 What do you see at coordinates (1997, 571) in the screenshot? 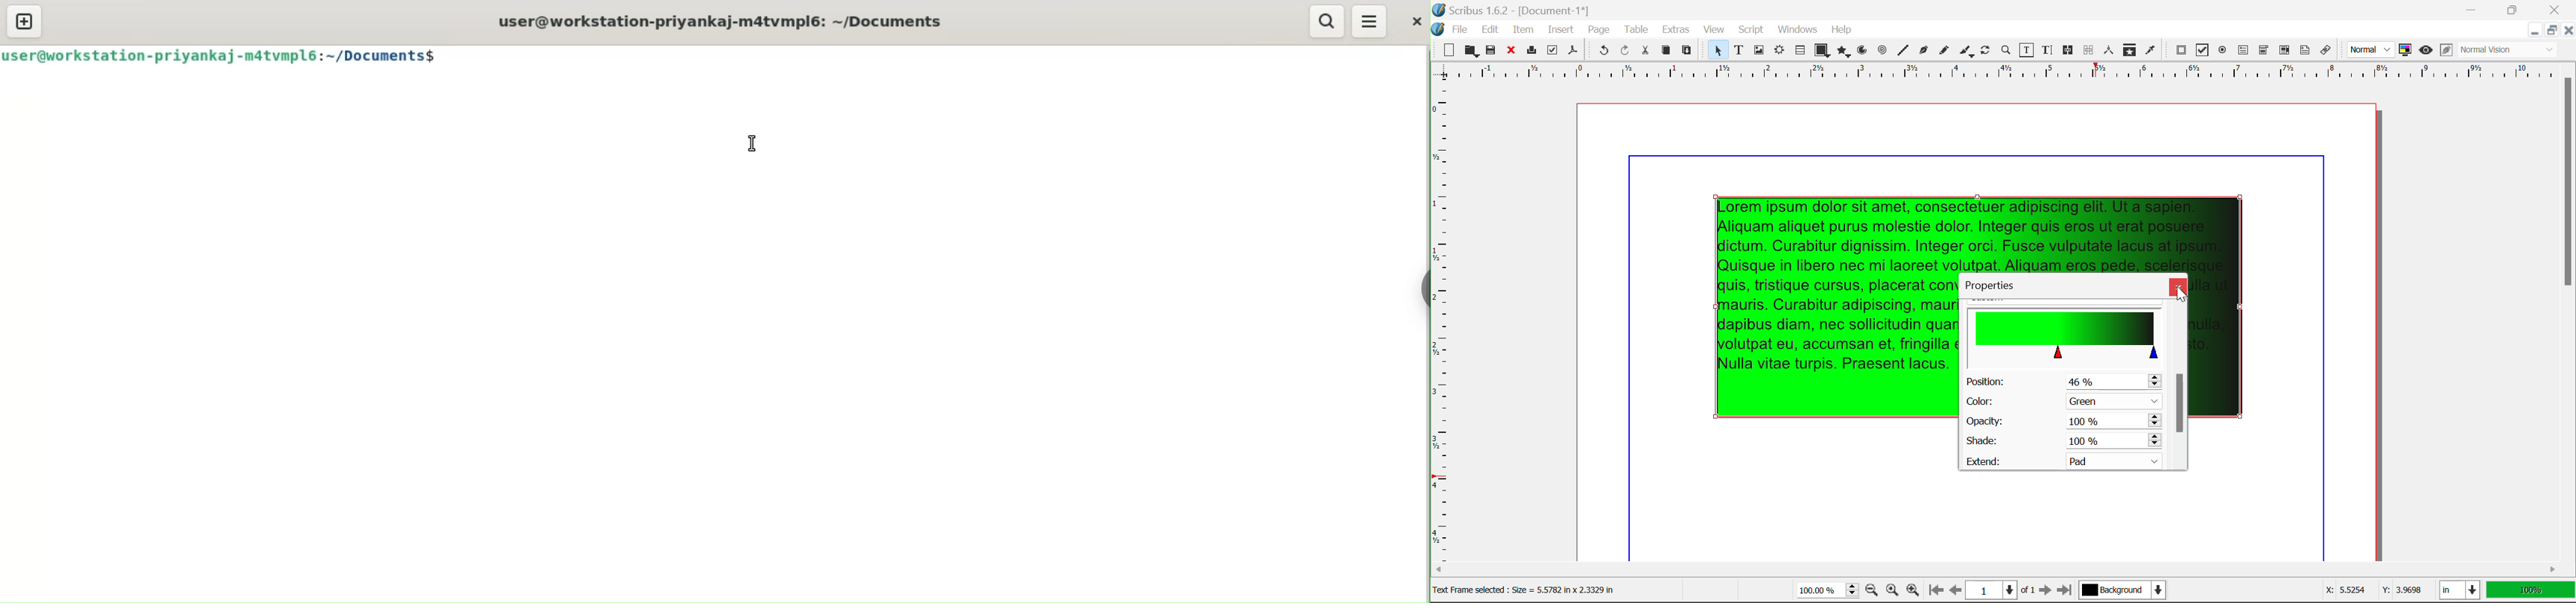
I see `Scroll Bar` at bounding box center [1997, 571].